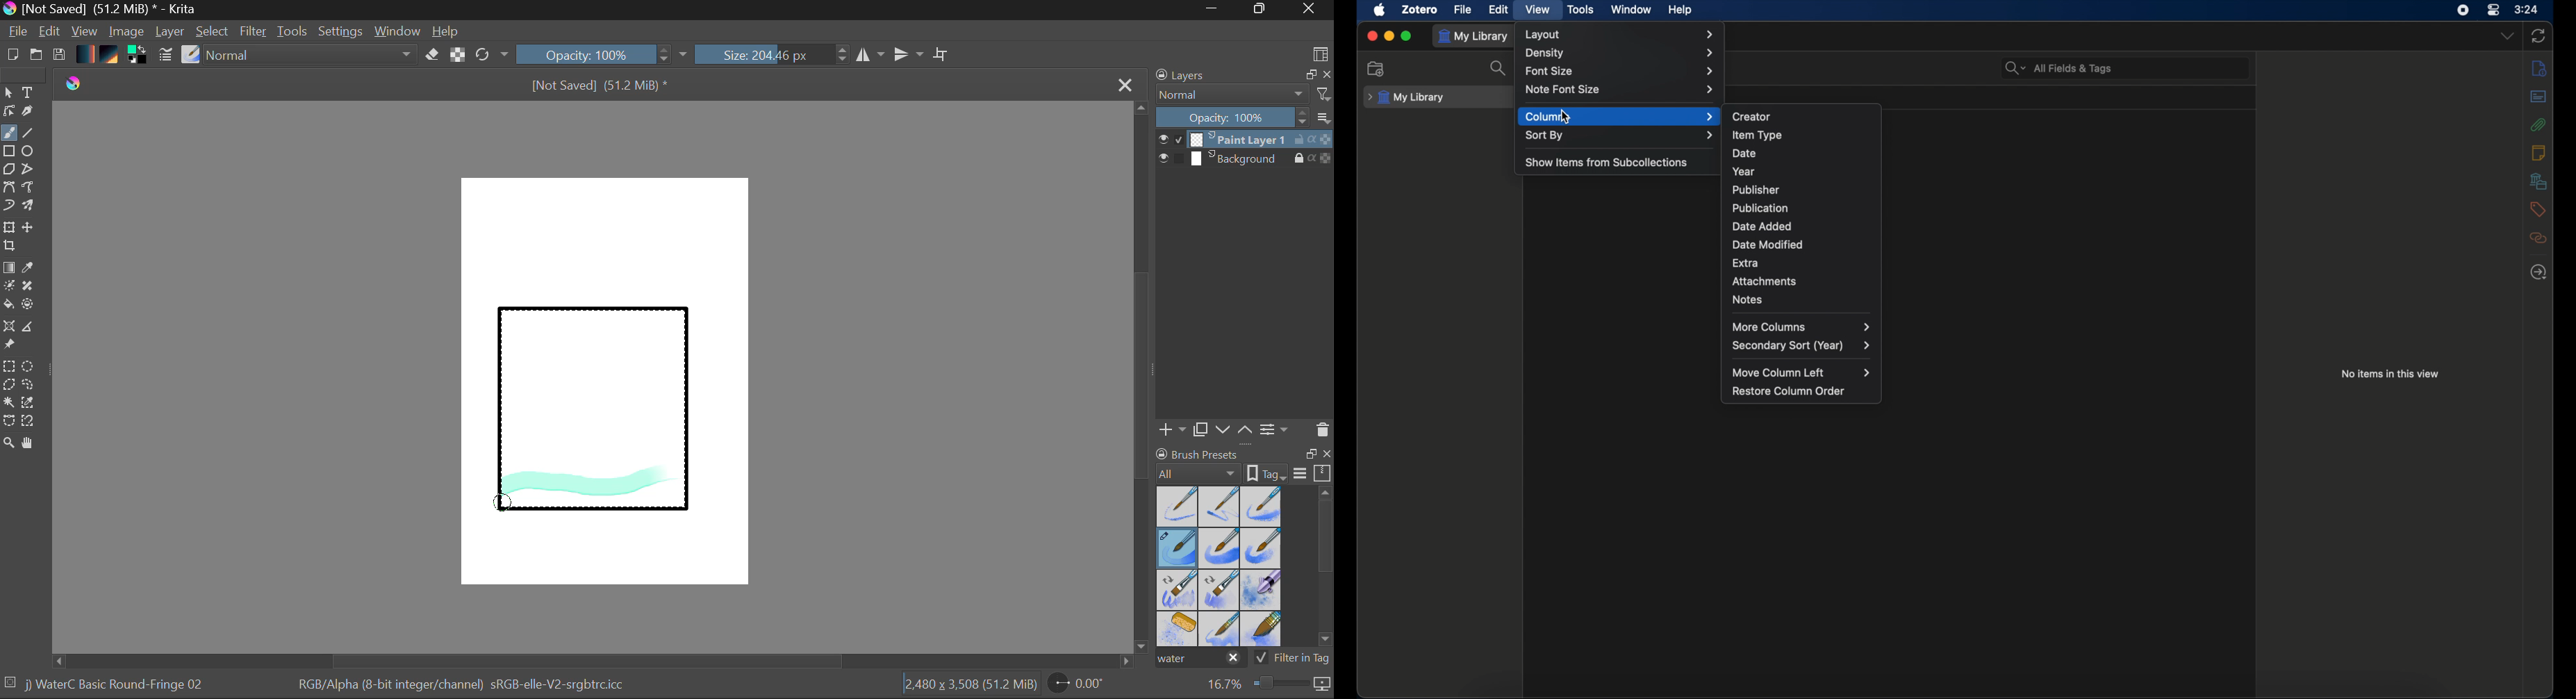 This screenshot has height=700, width=2576. I want to click on Add Layer, so click(1172, 429).